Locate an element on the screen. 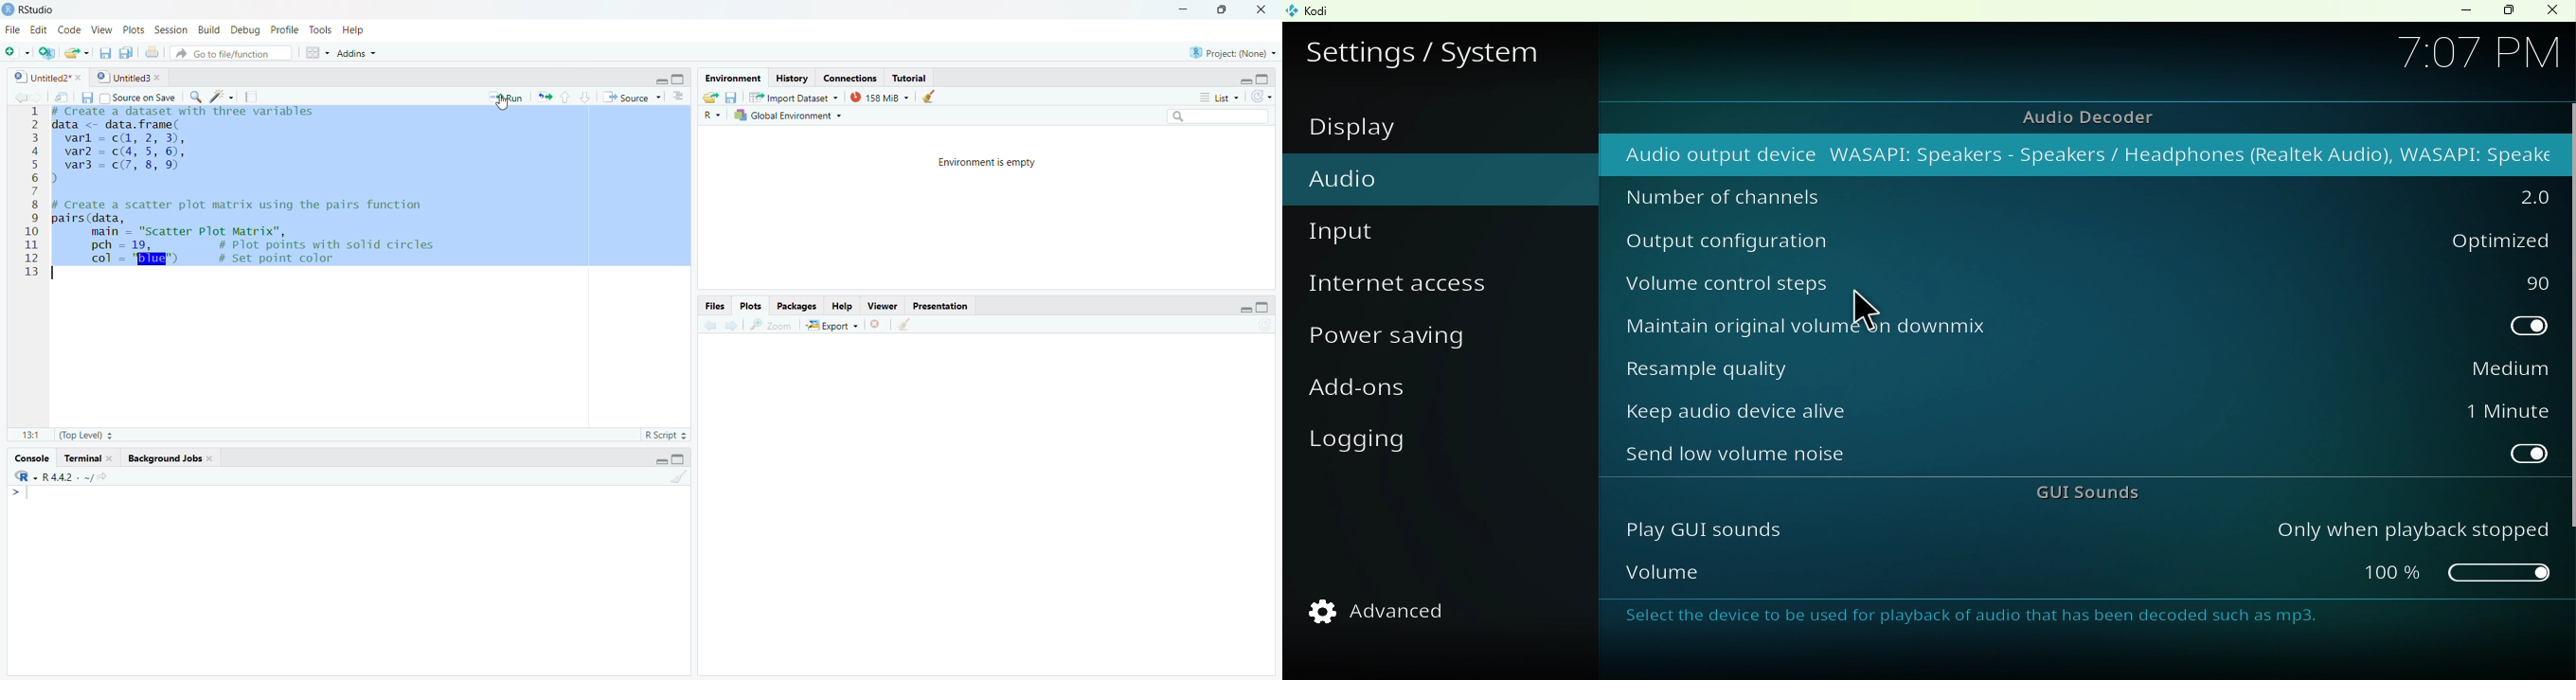  View is located at coordinates (102, 27).